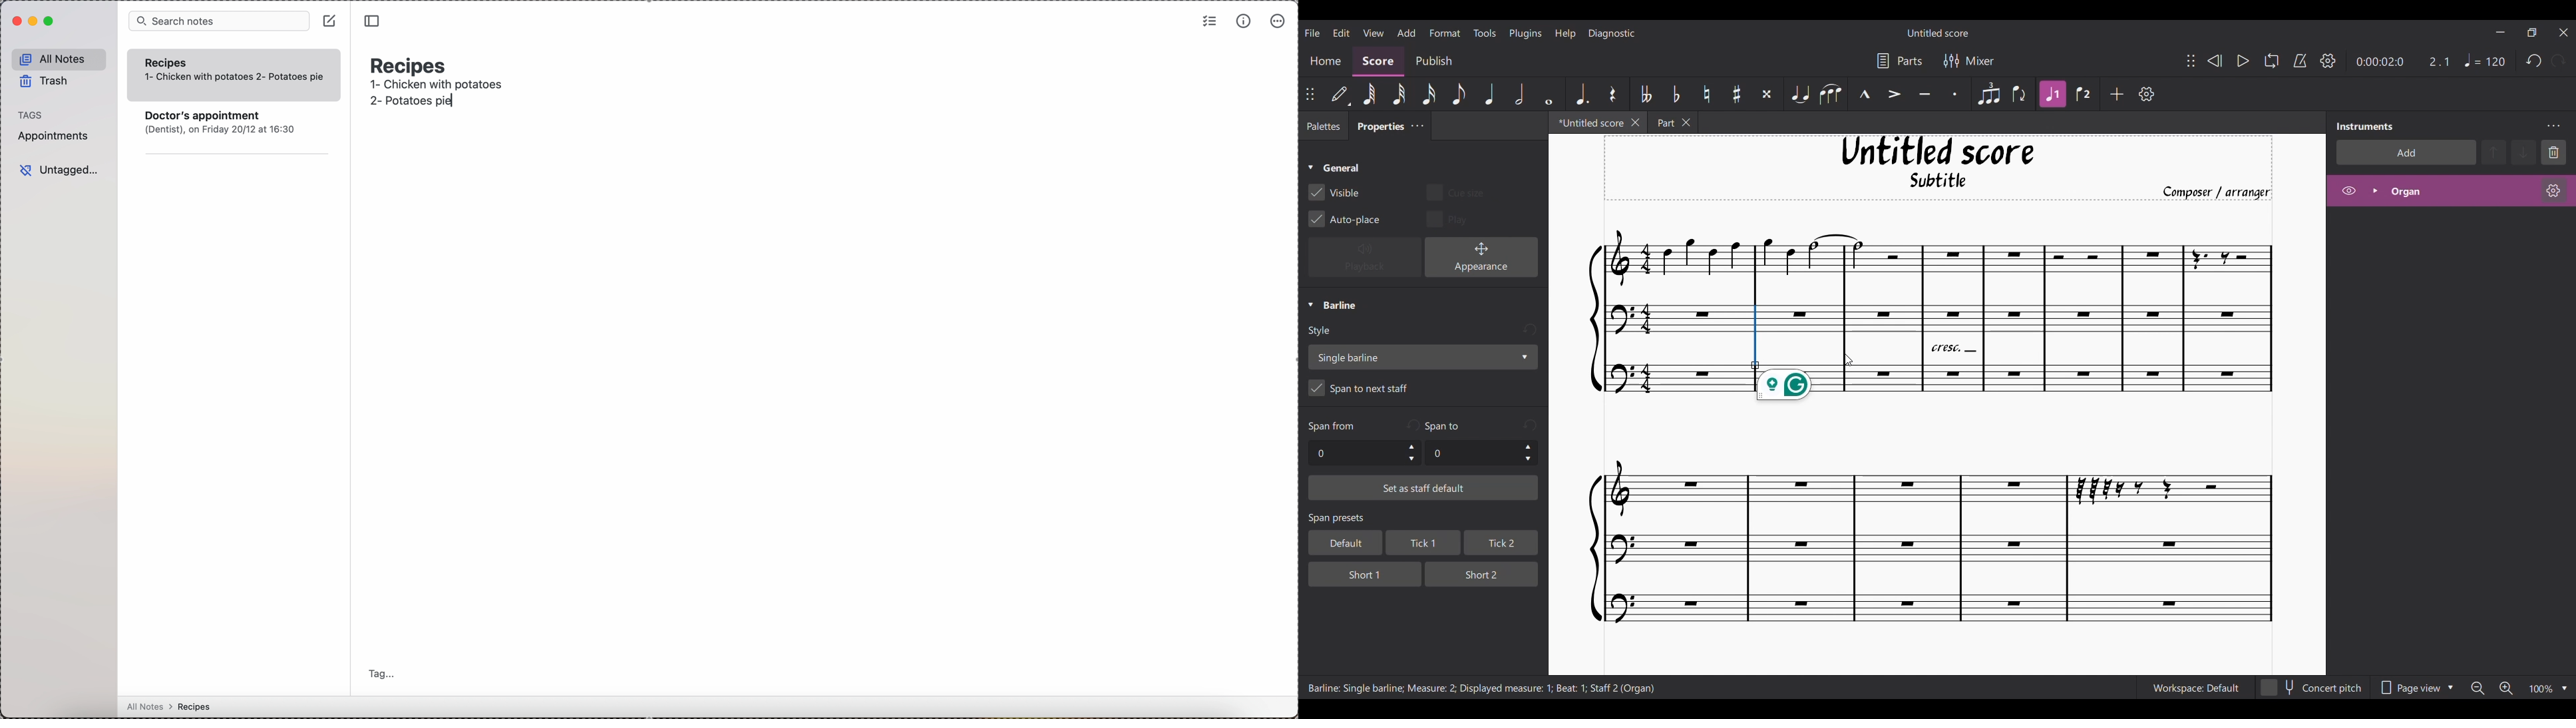 The width and height of the screenshot is (2576, 728). Describe the element at coordinates (1412, 425) in the screenshot. I see `Undo input made` at that location.